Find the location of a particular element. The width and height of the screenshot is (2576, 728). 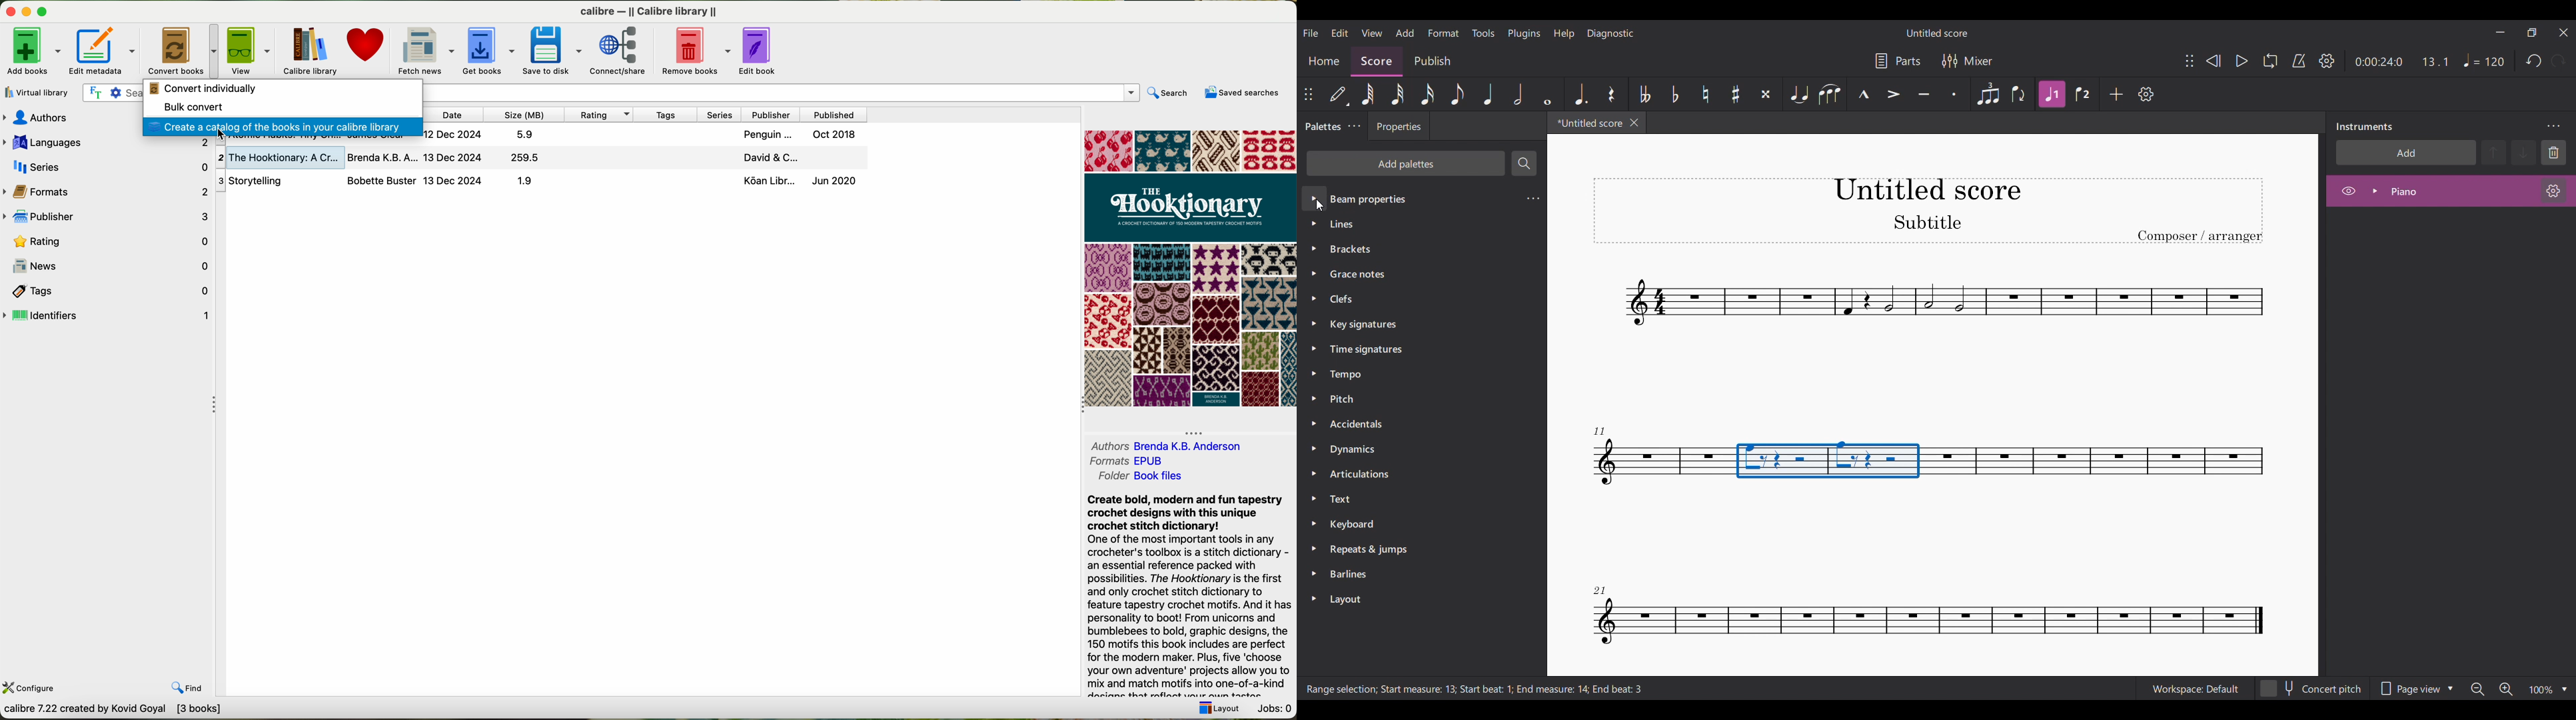

Edit menu is located at coordinates (1340, 33).